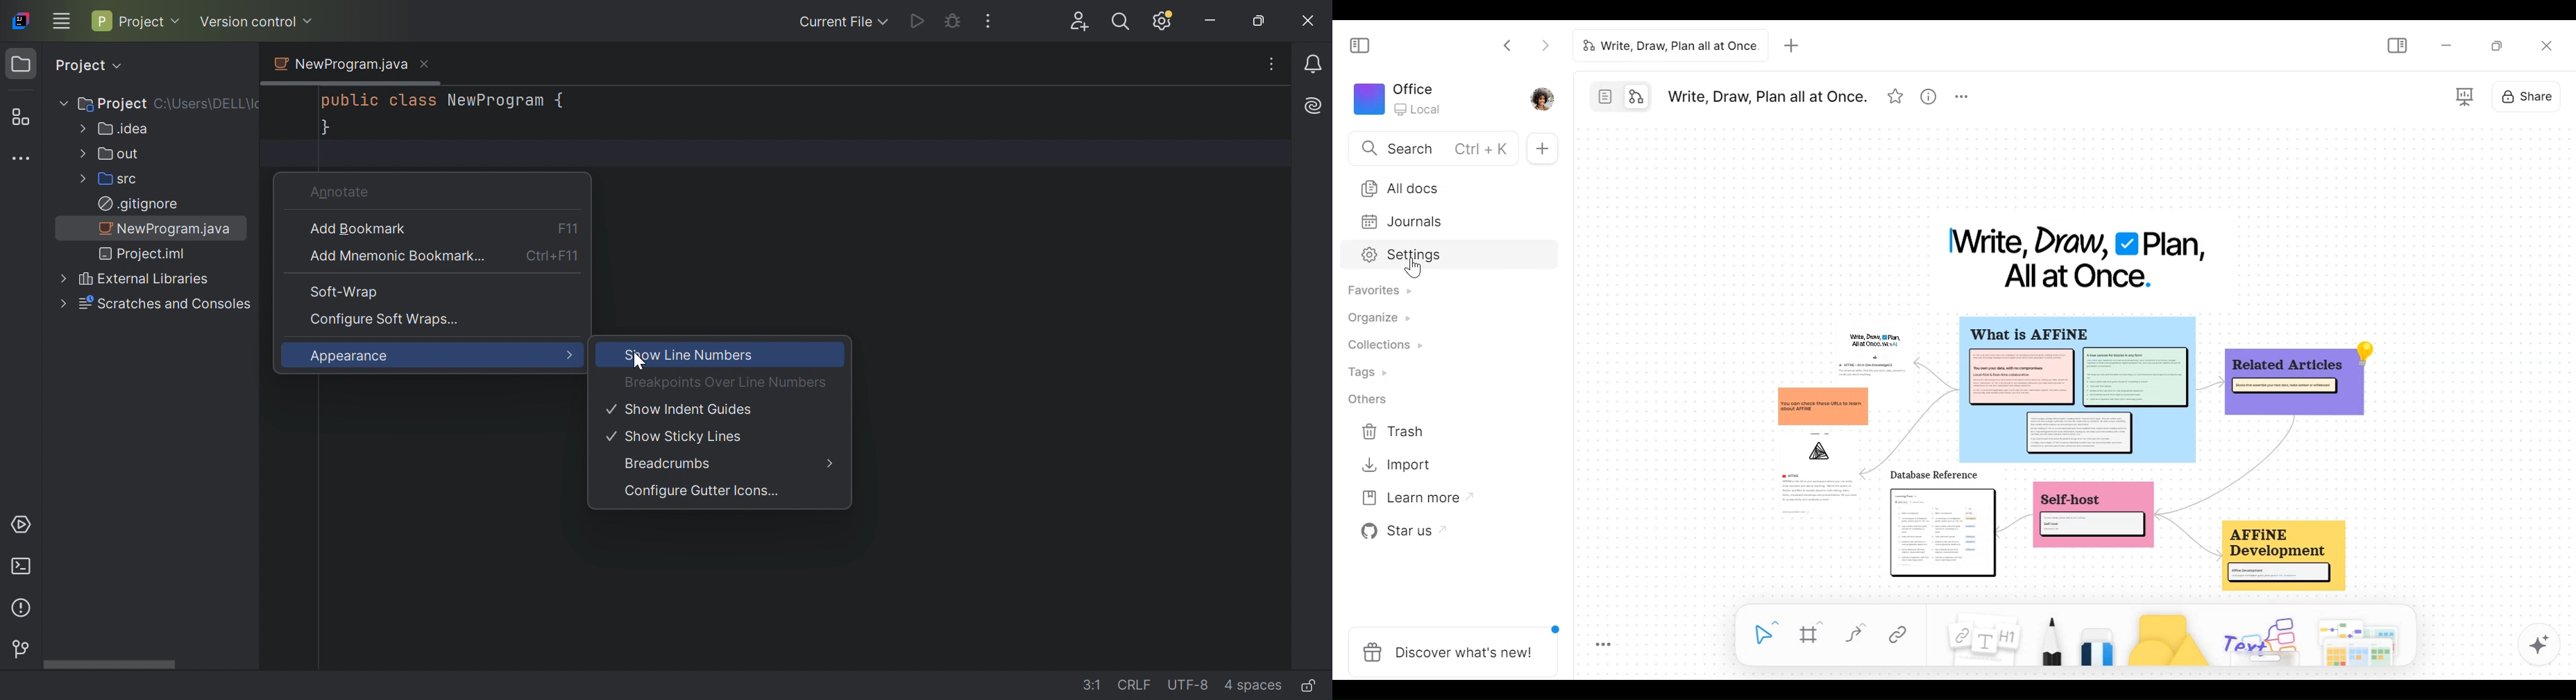  Describe the element at coordinates (1398, 465) in the screenshot. I see `Import` at that location.